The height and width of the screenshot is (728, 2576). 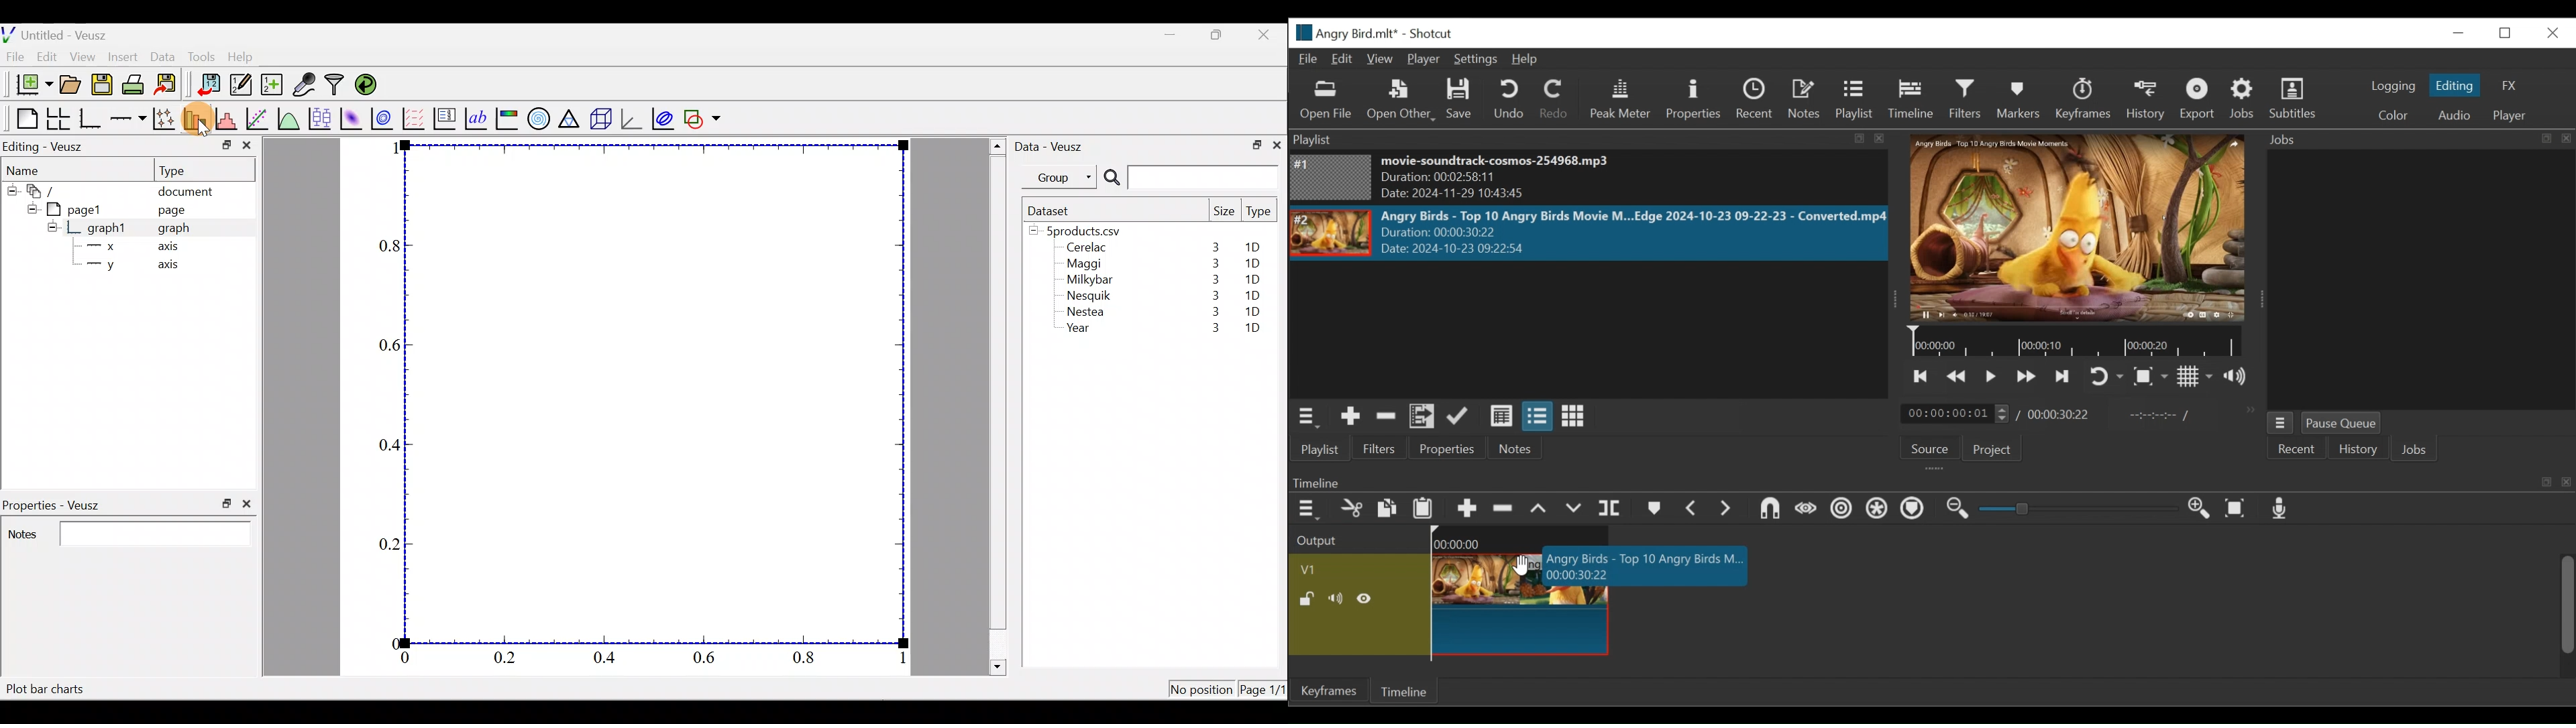 What do you see at coordinates (416, 119) in the screenshot?
I see `Plot a vector field` at bounding box center [416, 119].